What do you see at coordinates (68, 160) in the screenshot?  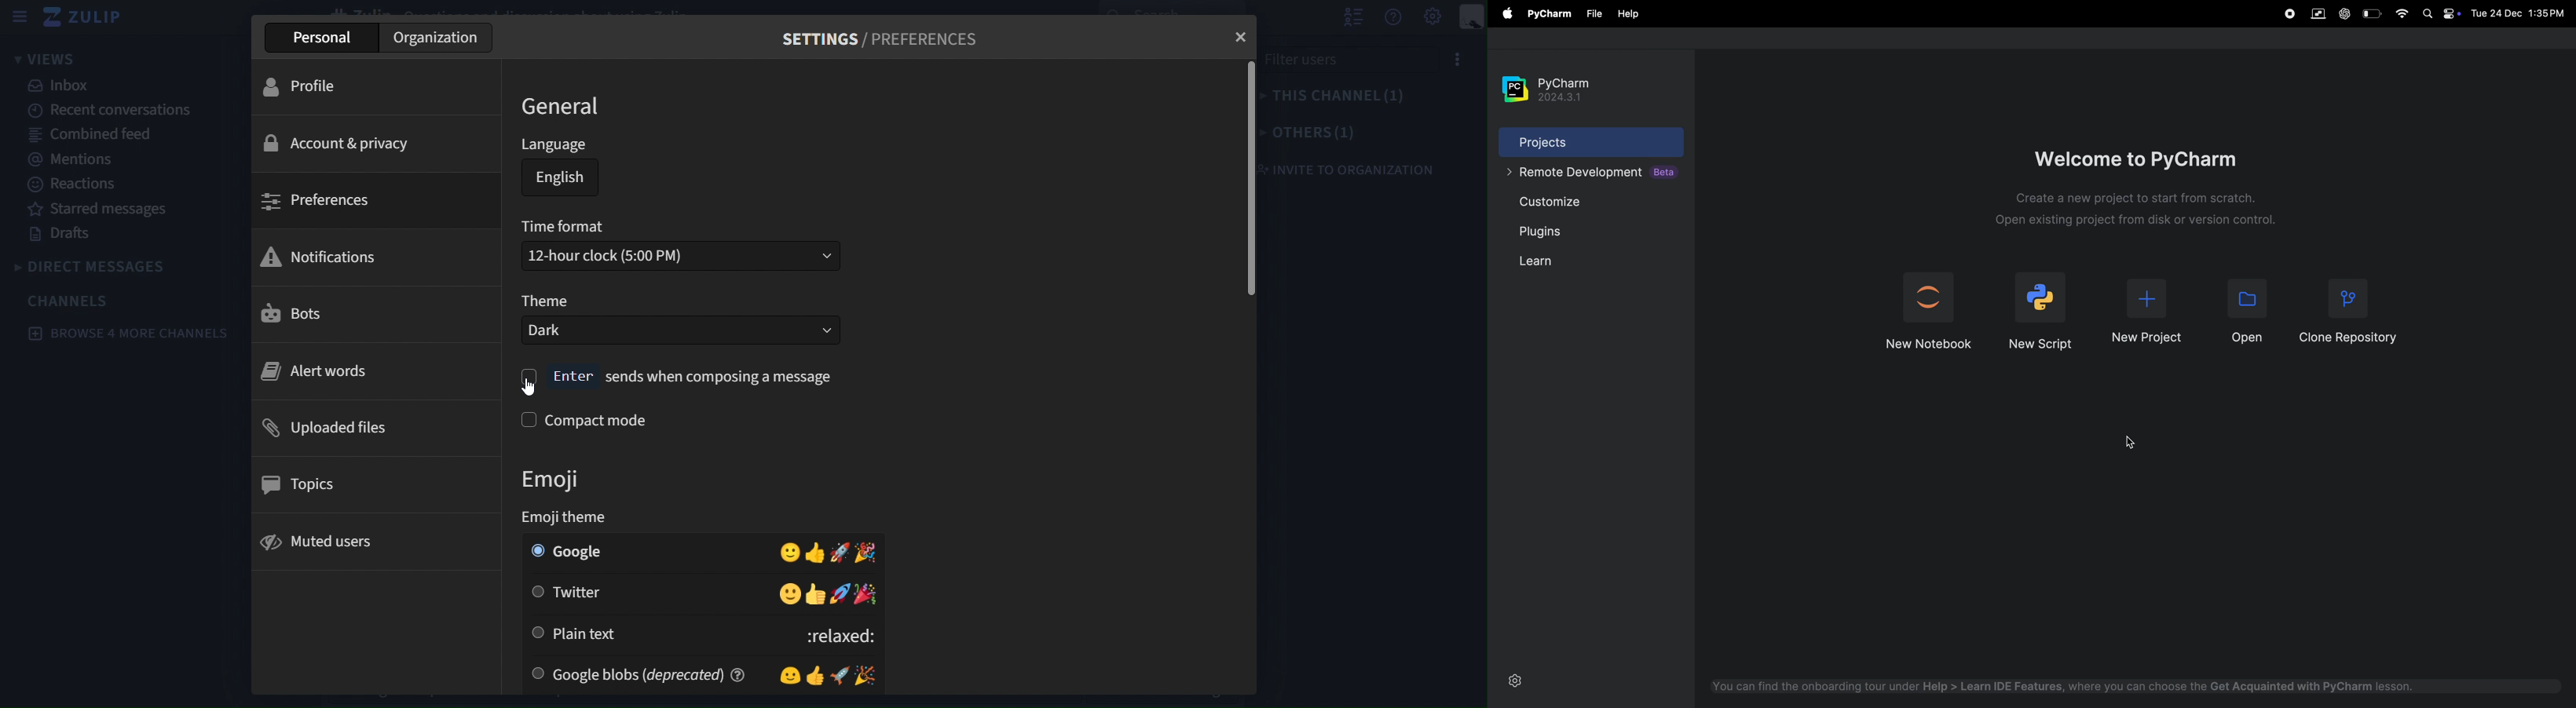 I see `mentions` at bounding box center [68, 160].